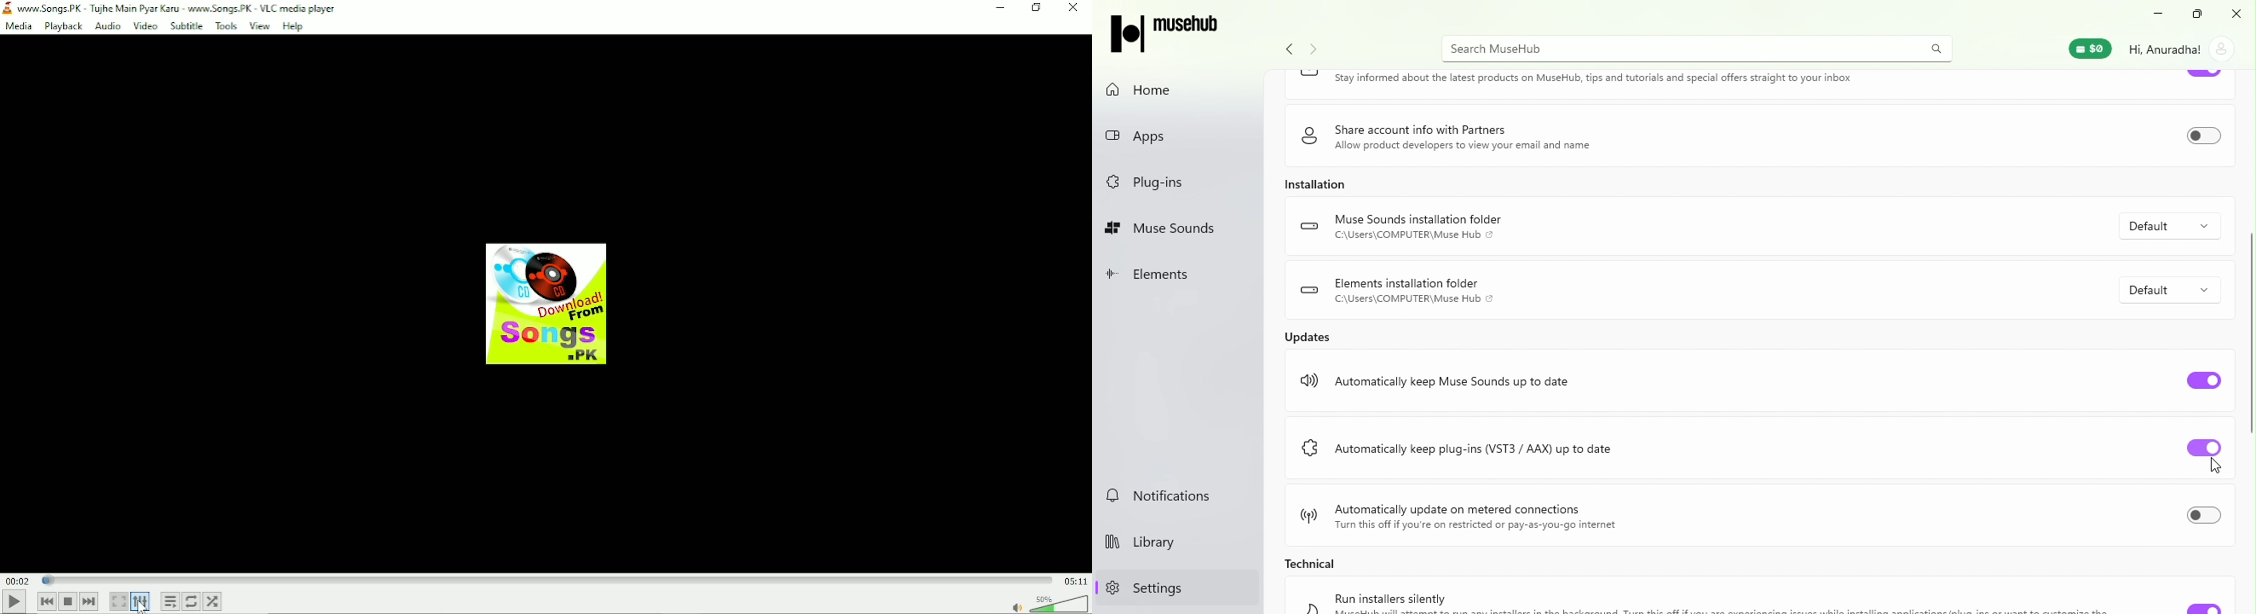 This screenshot has height=616, width=2268. What do you see at coordinates (1176, 229) in the screenshot?
I see `Muse Sounds` at bounding box center [1176, 229].